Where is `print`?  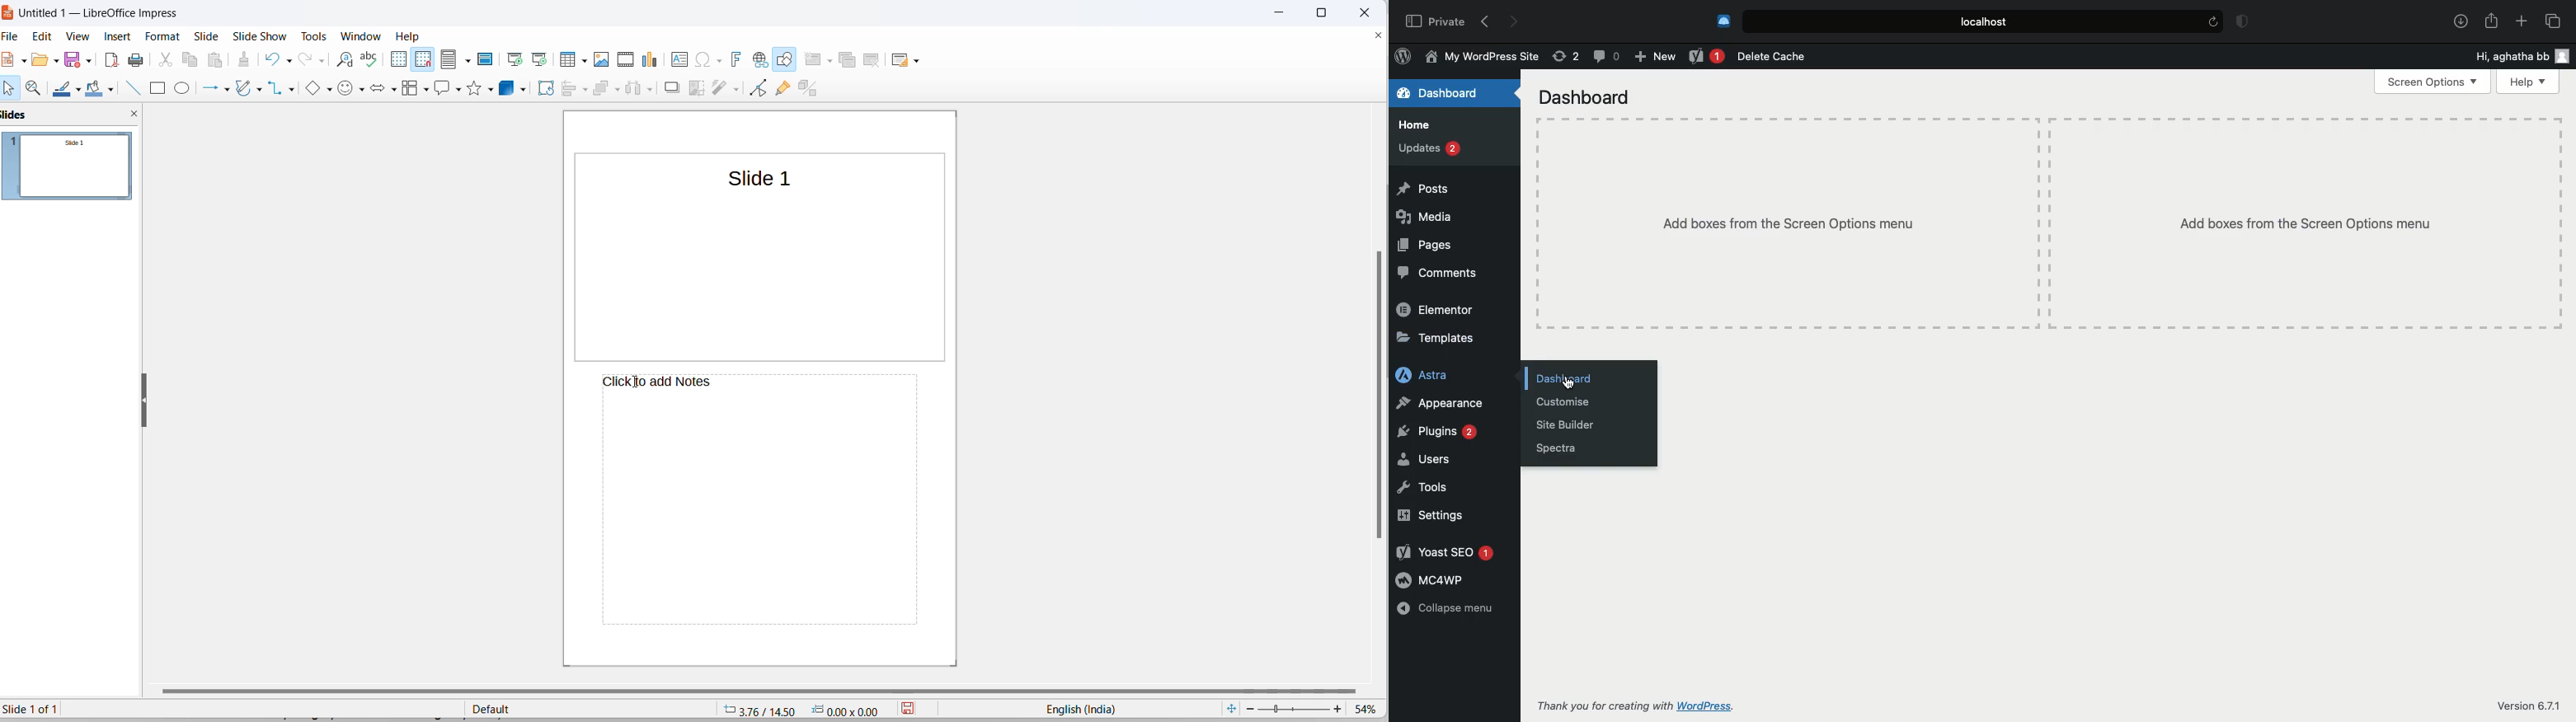 print is located at coordinates (137, 62).